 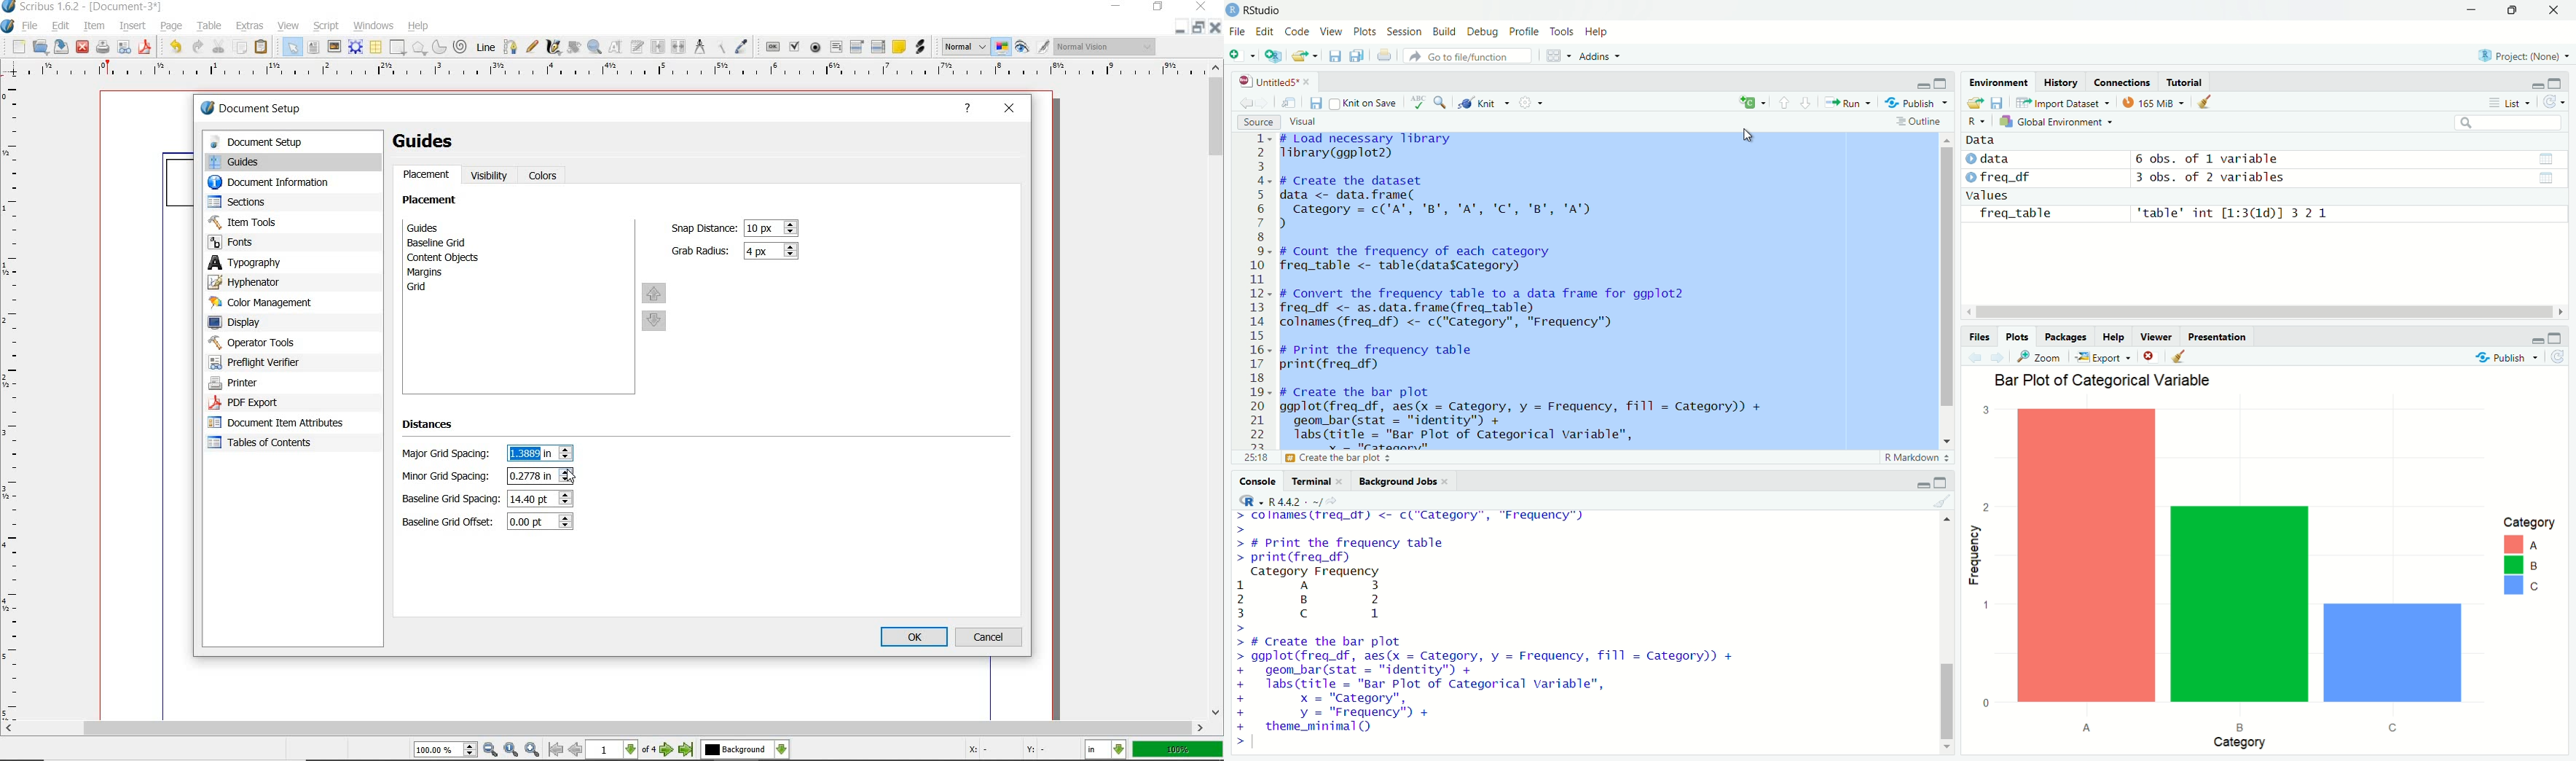 I want to click on minimize, so click(x=1922, y=485).